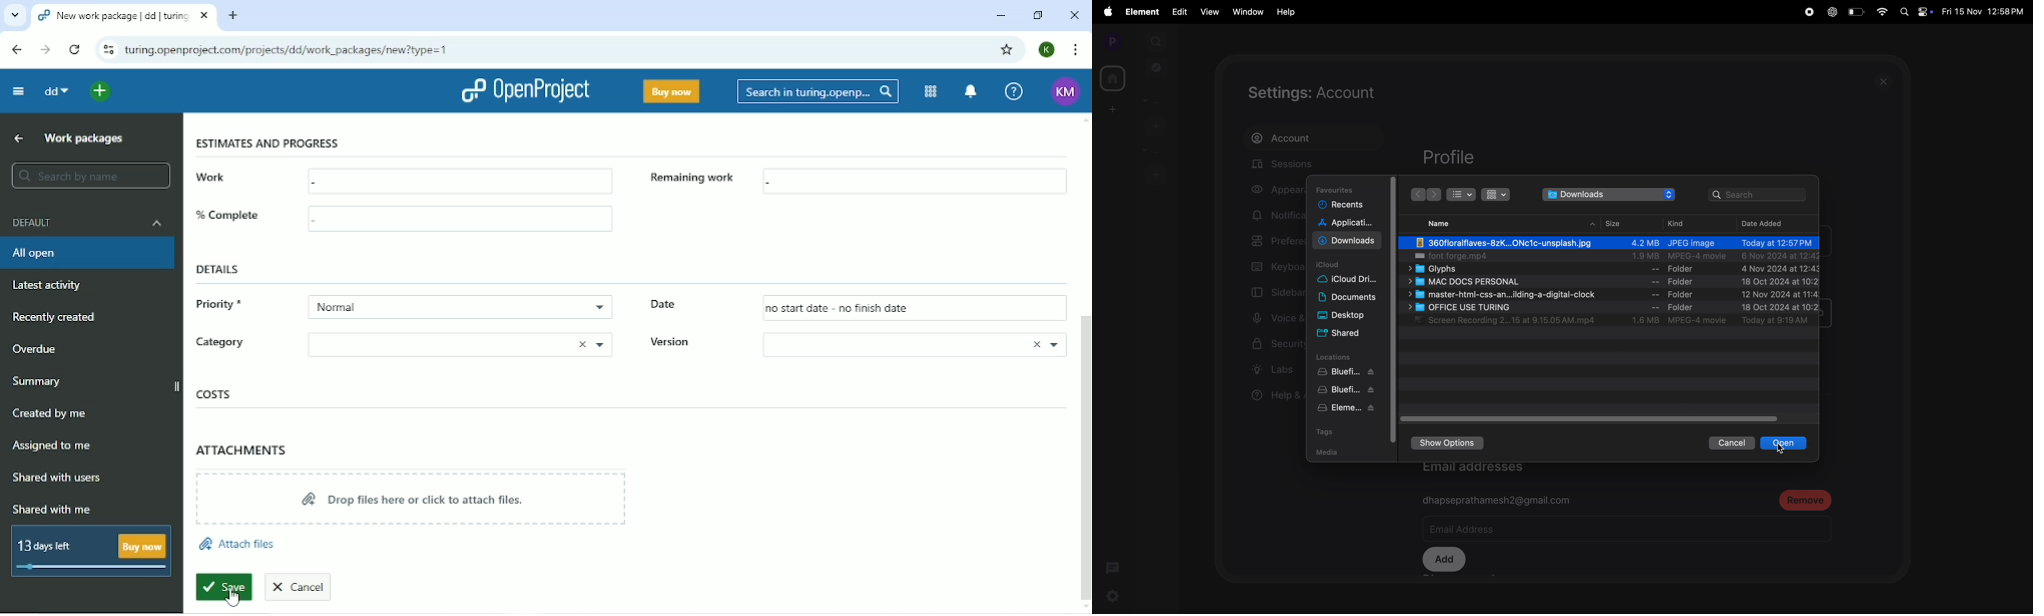 This screenshot has width=2044, height=616. What do you see at coordinates (1442, 223) in the screenshot?
I see `name` at bounding box center [1442, 223].